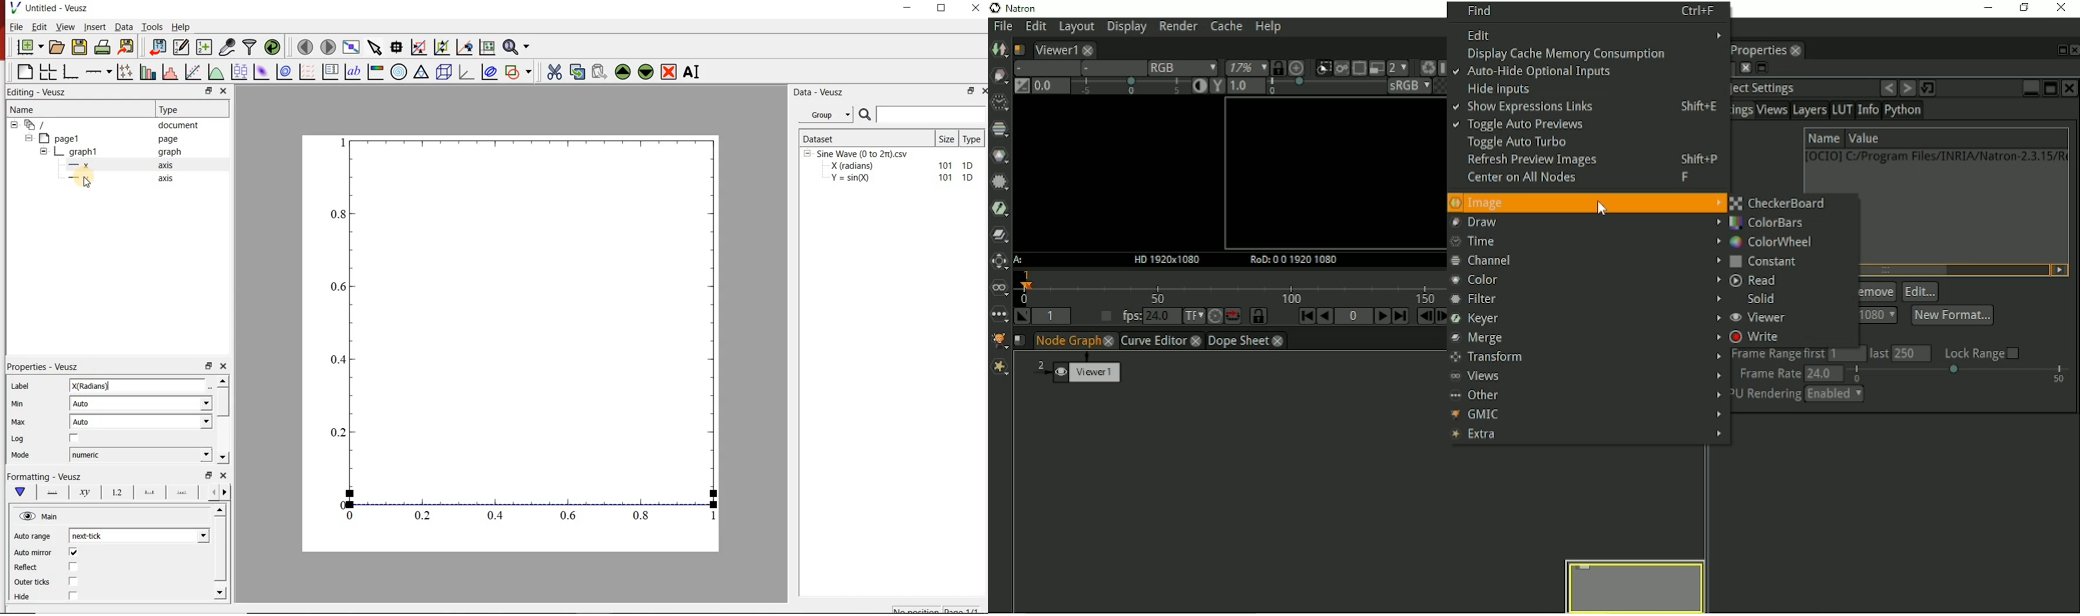 The width and height of the screenshot is (2100, 616). What do you see at coordinates (890, 169) in the screenshot?
I see `Sine Wave (0 to 2m).csvX (radians) 101 1DY =sin(Q) 101 1D` at bounding box center [890, 169].